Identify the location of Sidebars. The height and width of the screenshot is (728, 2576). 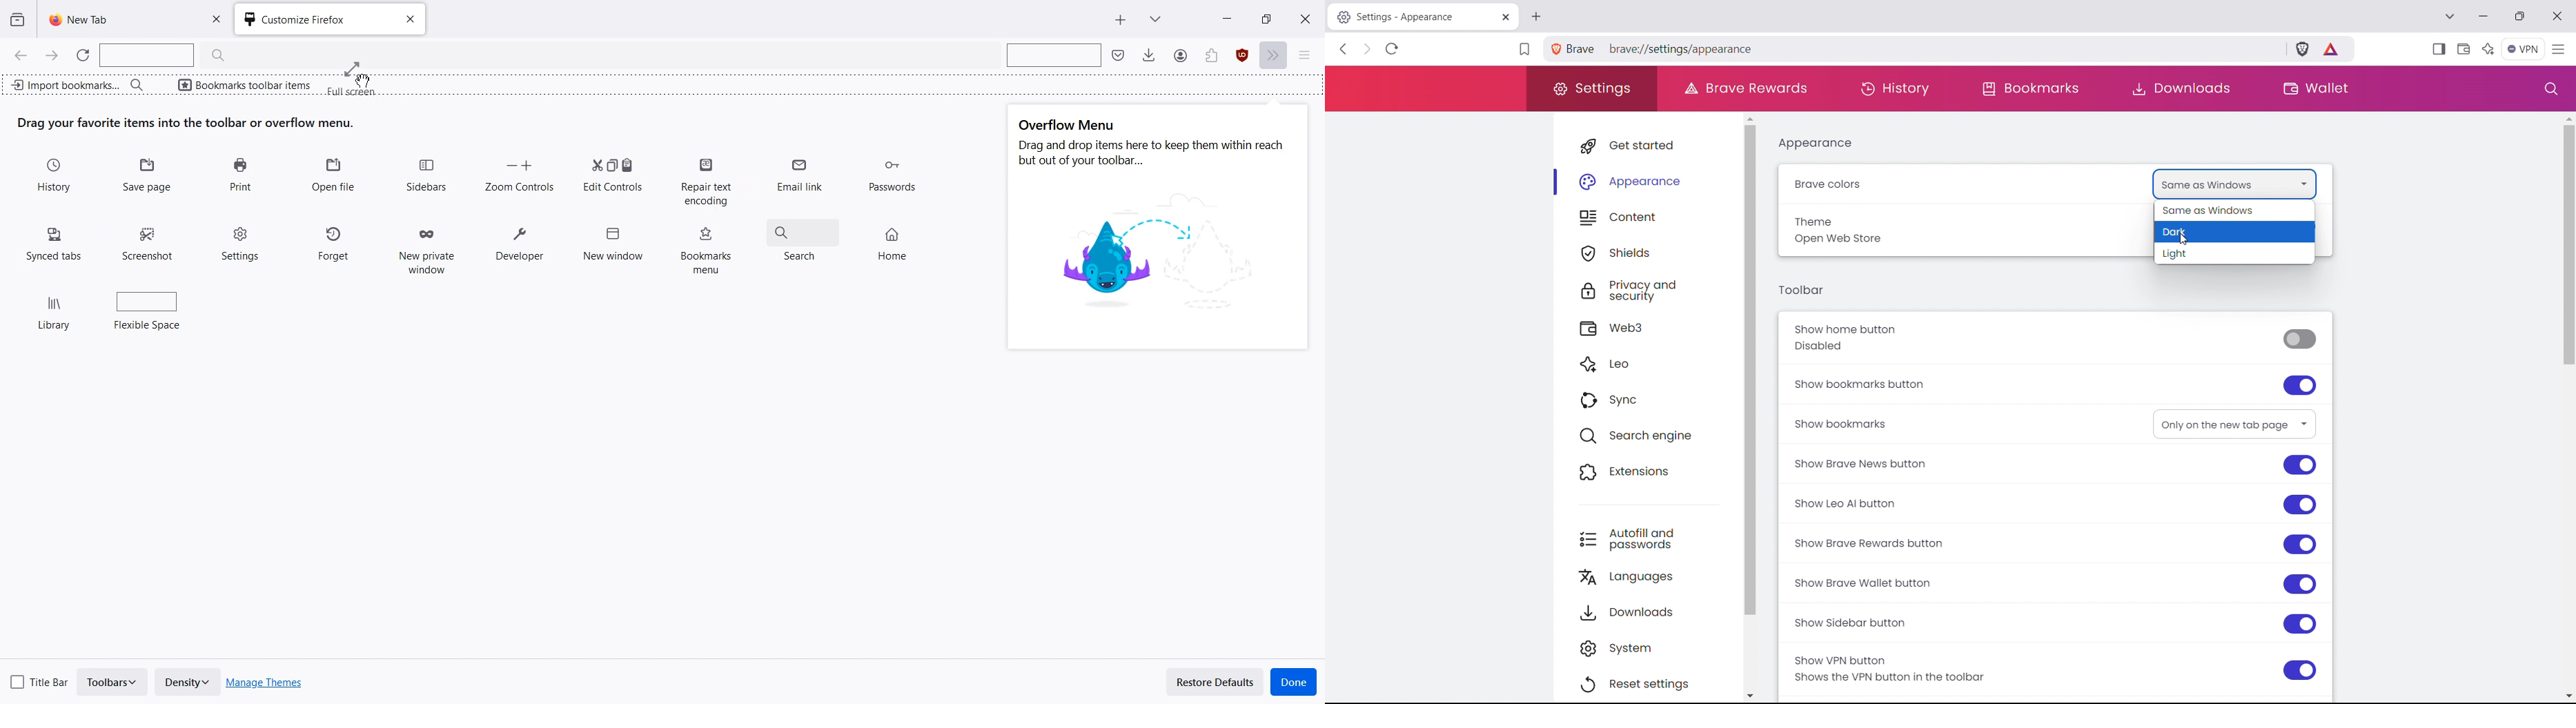
(428, 175).